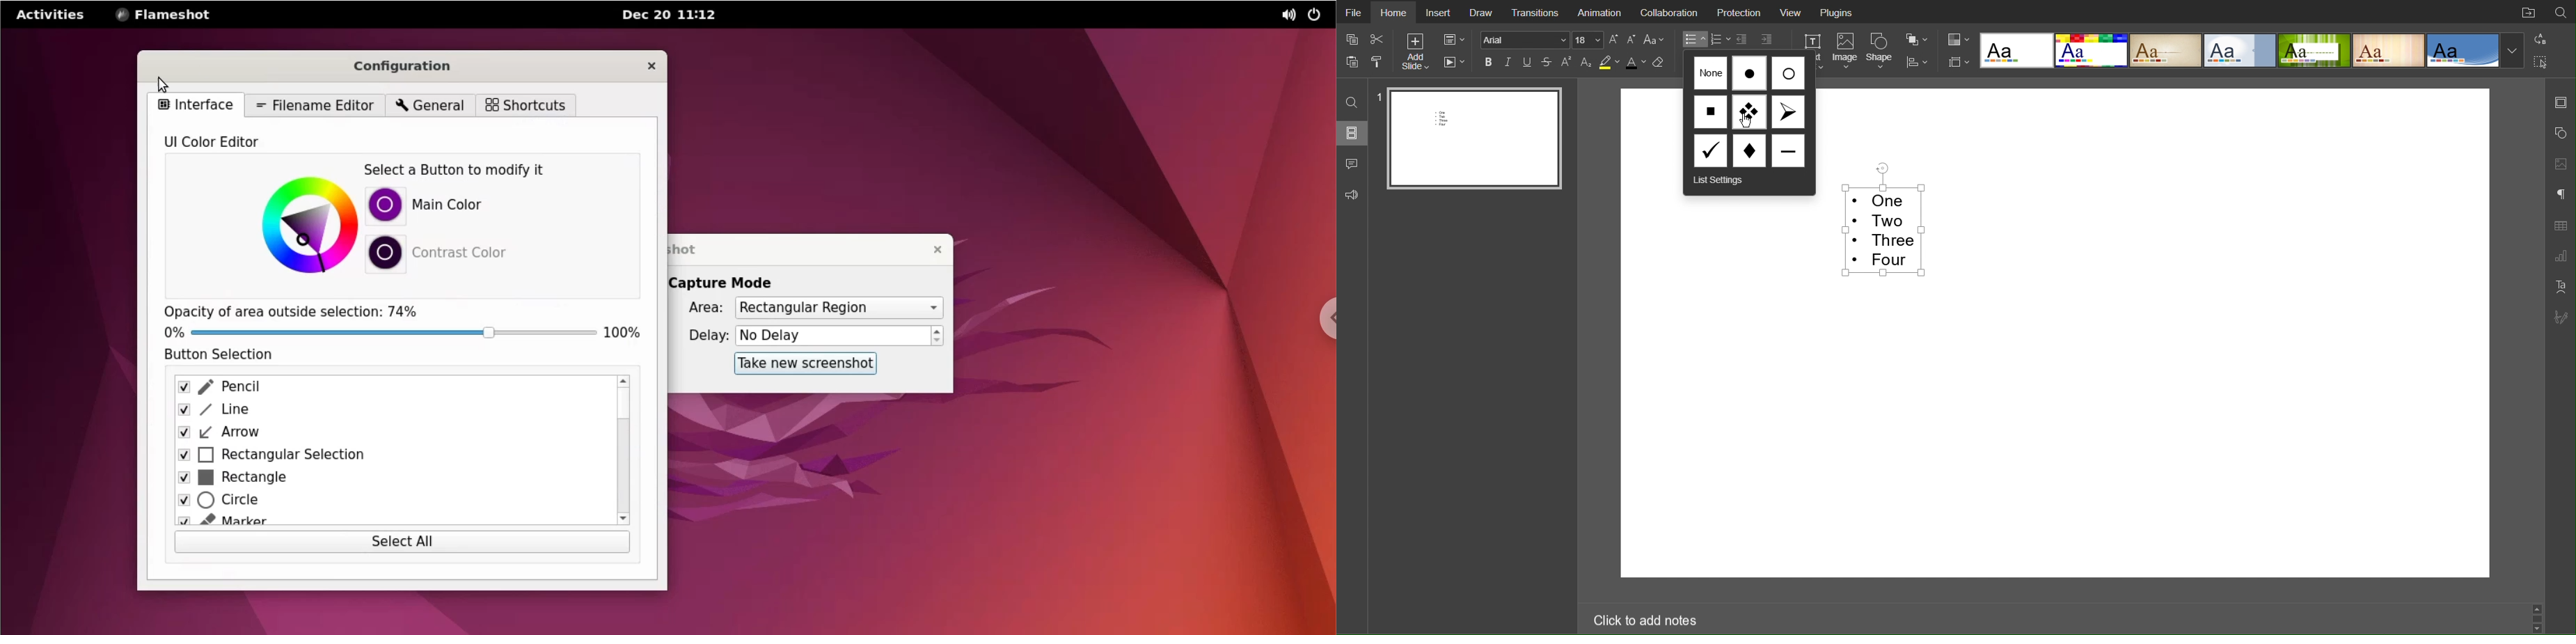  What do you see at coordinates (1353, 194) in the screenshot?
I see `Feedback and Support` at bounding box center [1353, 194].